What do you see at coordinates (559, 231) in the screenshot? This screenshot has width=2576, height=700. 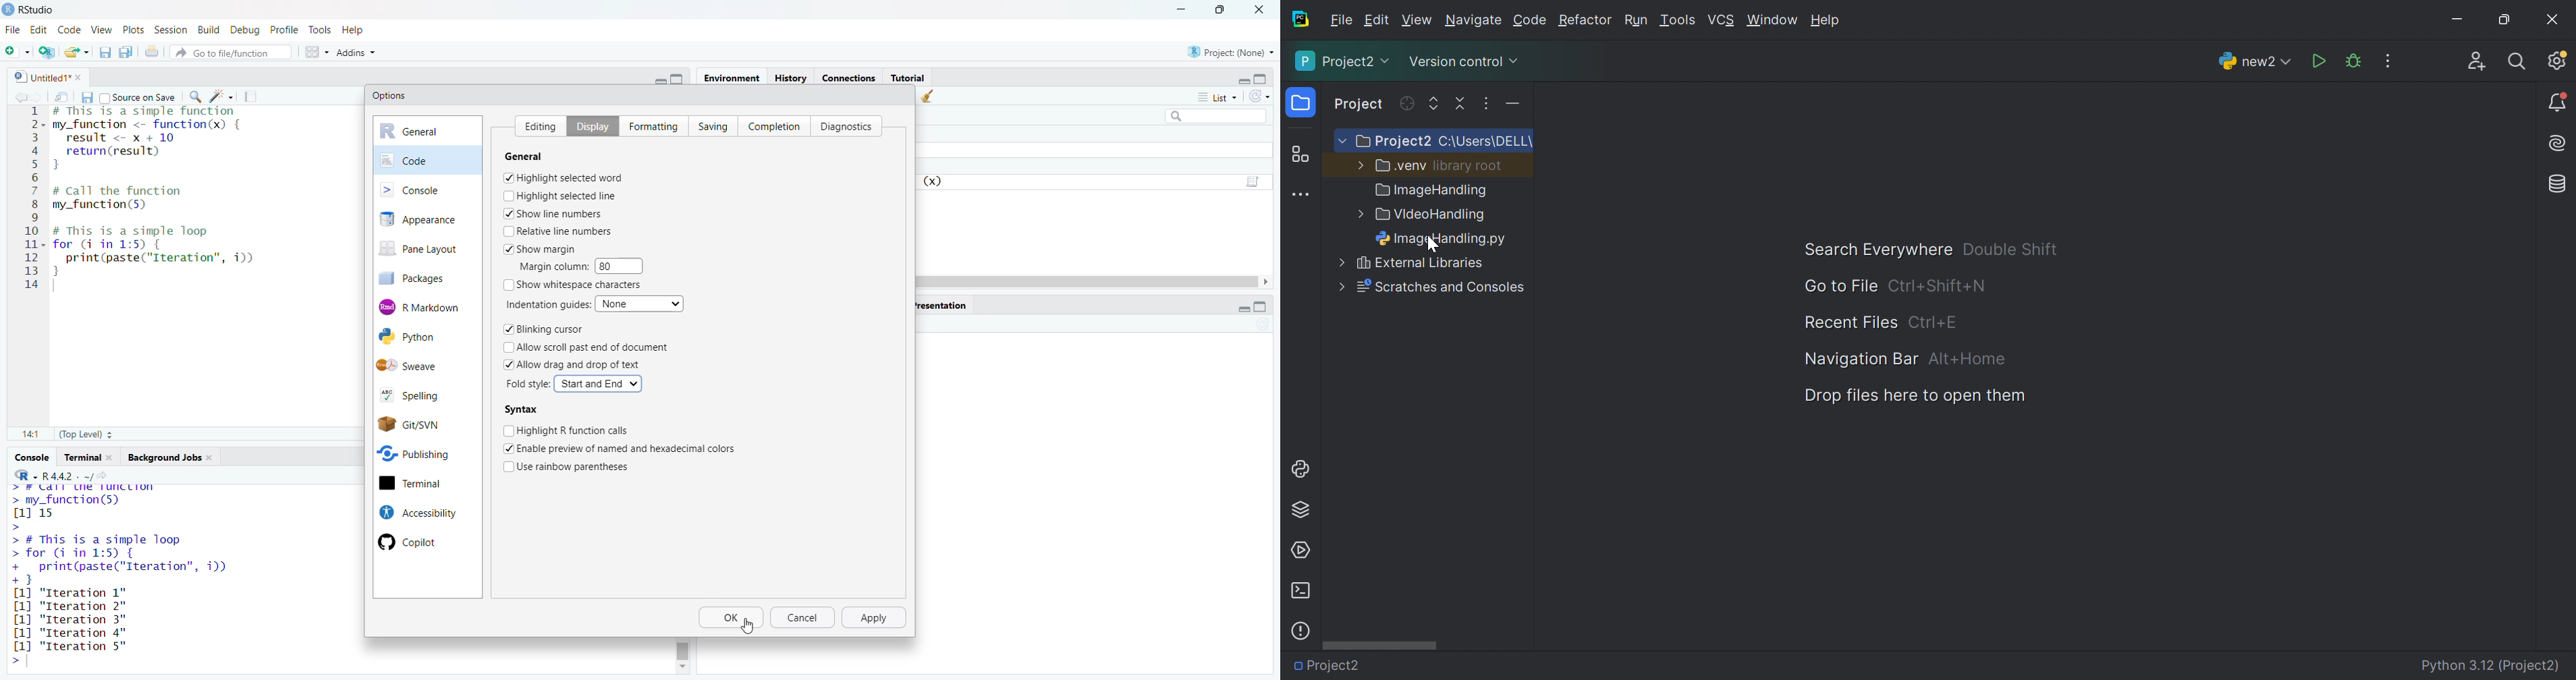 I see `relative line numbers` at bounding box center [559, 231].